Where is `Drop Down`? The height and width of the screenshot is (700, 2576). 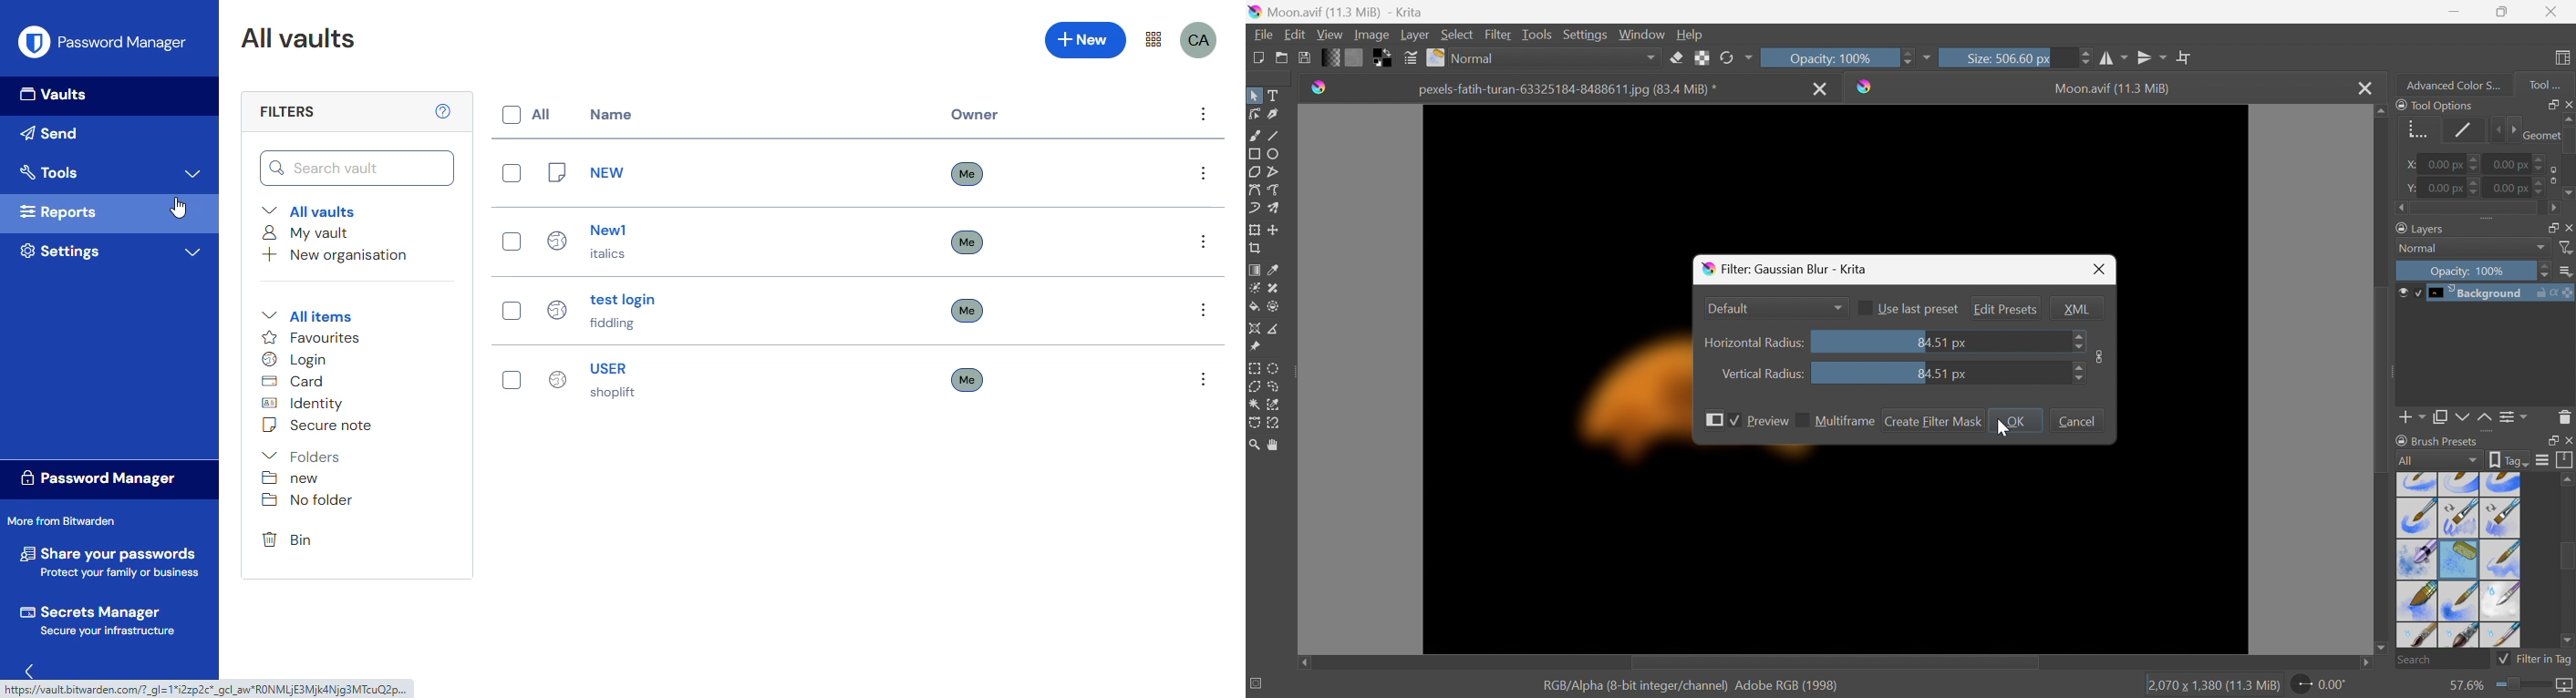
Drop Down is located at coordinates (1838, 306).